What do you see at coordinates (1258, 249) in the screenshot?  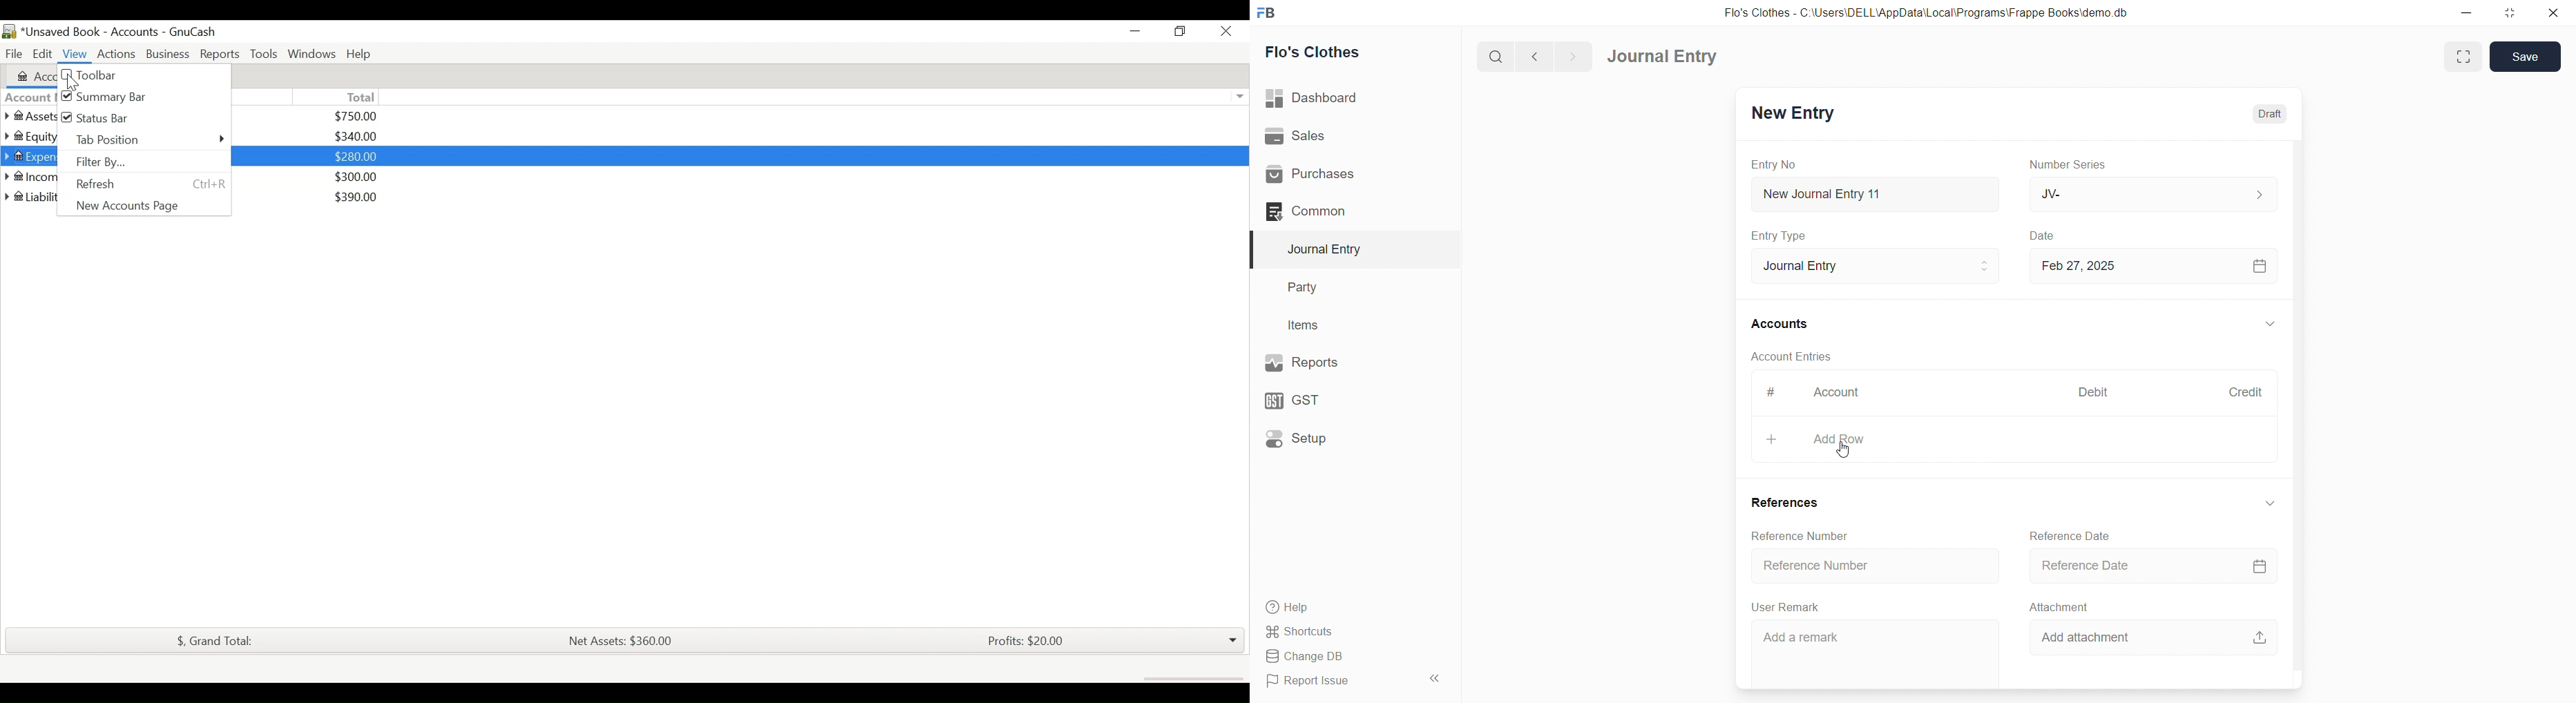 I see `selected` at bounding box center [1258, 249].